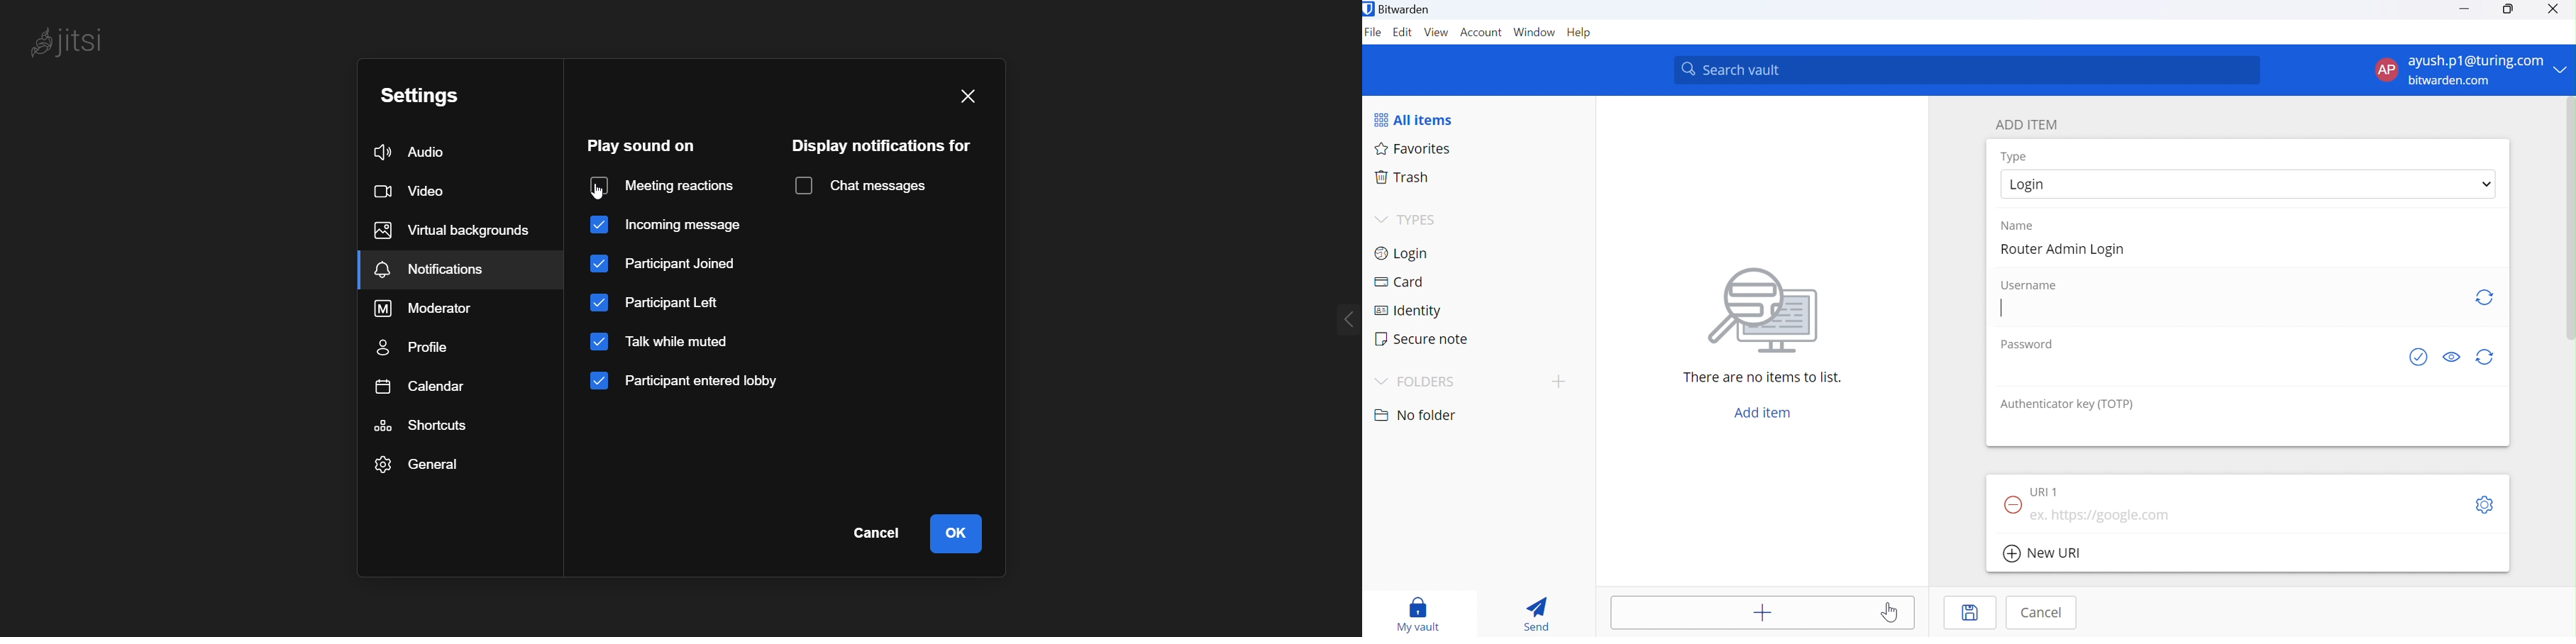 The image size is (2576, 644). I want to click on disabled meeting reaction sound, so click(668, 184).